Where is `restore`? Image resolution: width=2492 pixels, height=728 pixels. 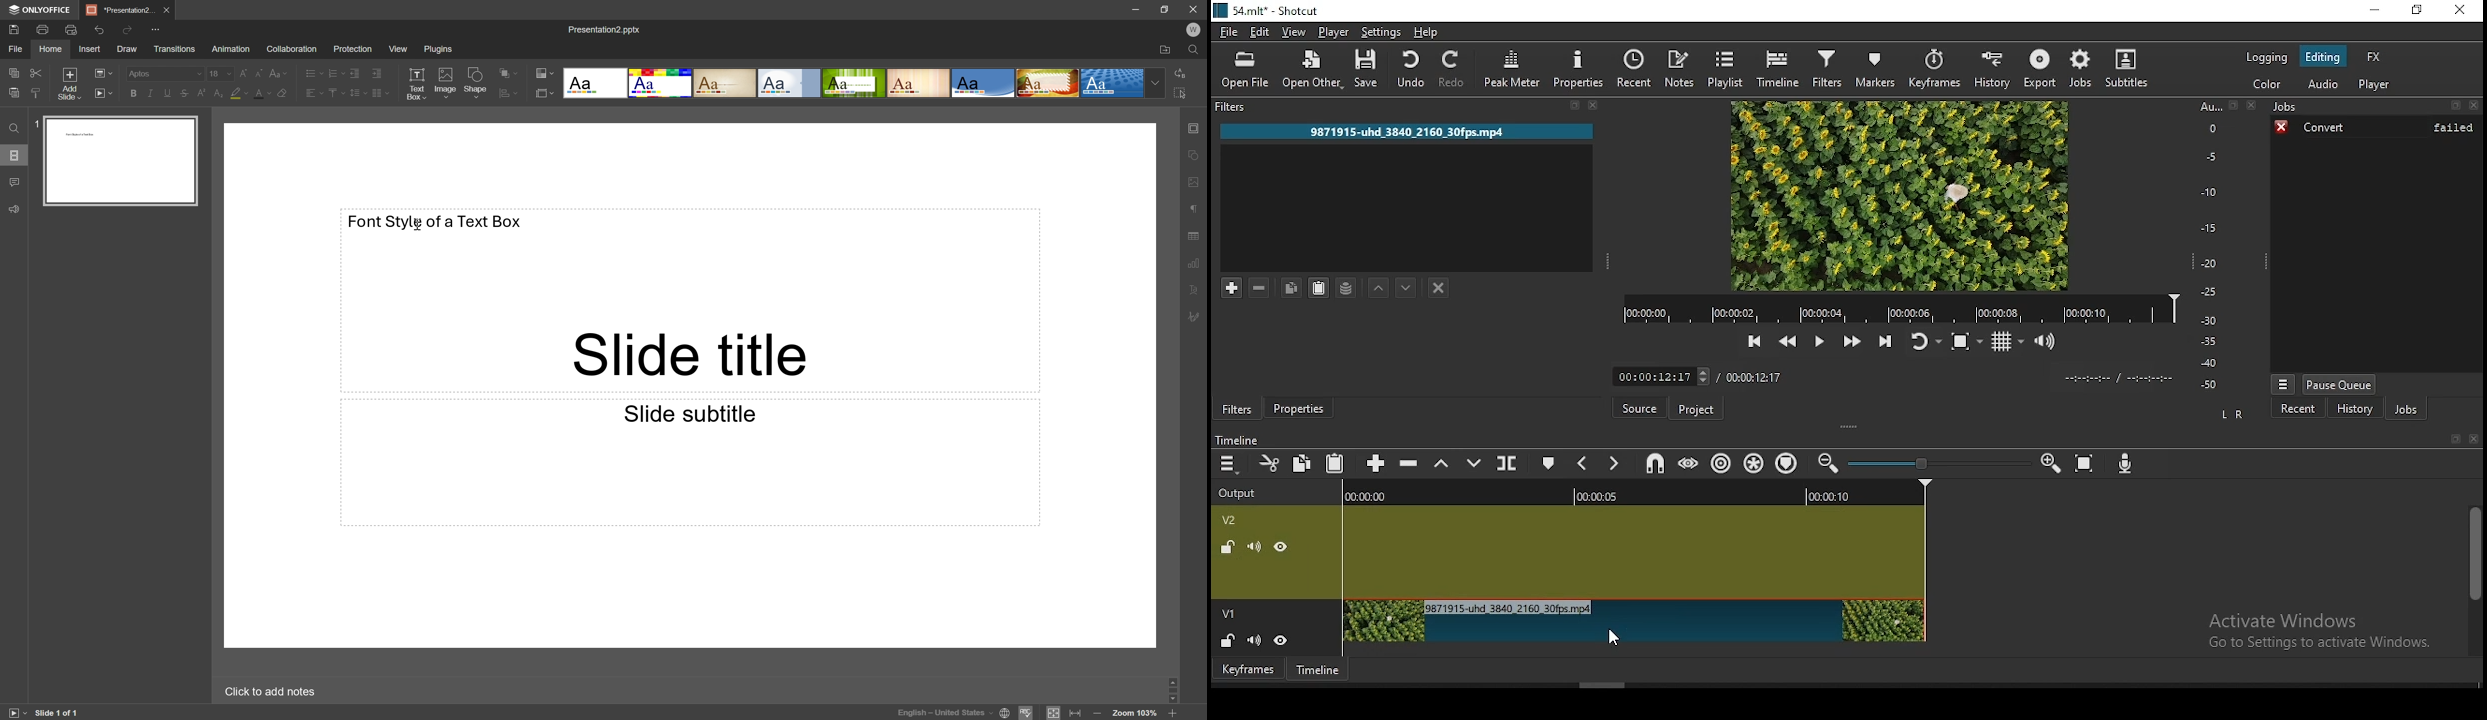 restore is located at coordinates (2418, 10).